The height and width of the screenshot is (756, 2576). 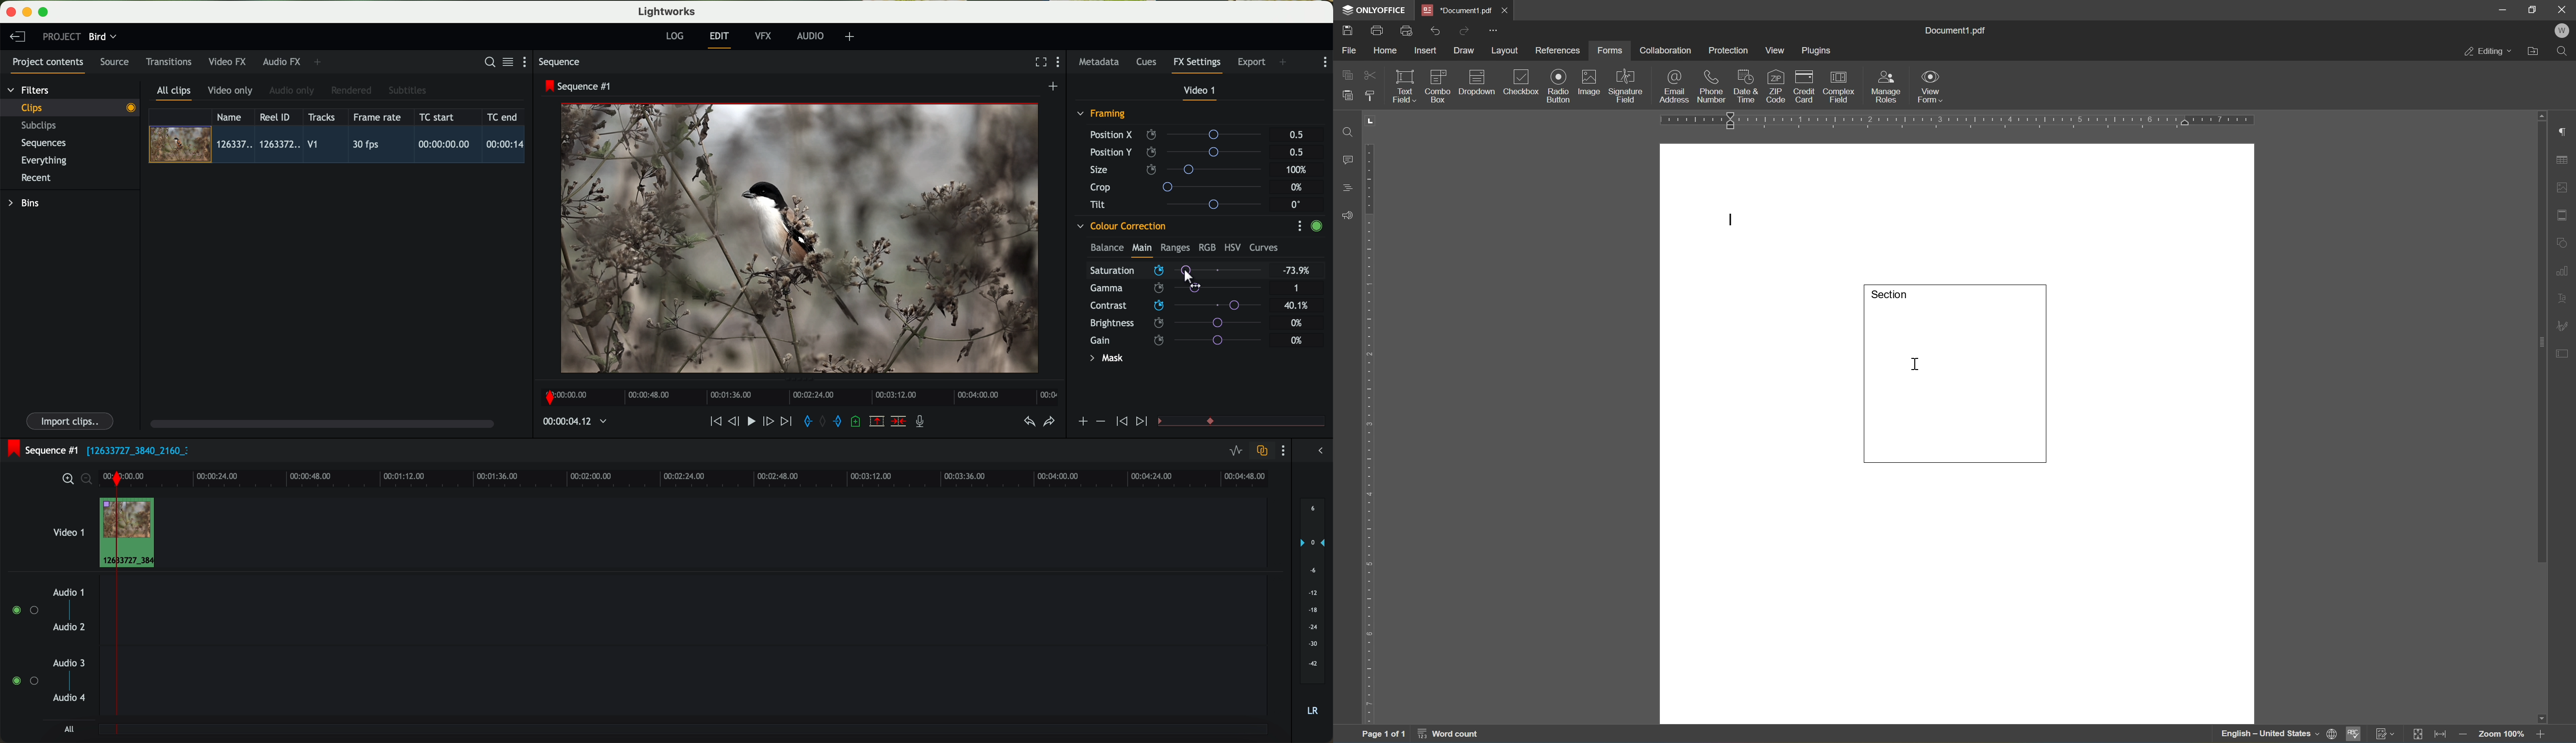 What do you see at coordinates (377, 117) in the screenshot?
I see `frame rate` at bounding box center [377, 117].